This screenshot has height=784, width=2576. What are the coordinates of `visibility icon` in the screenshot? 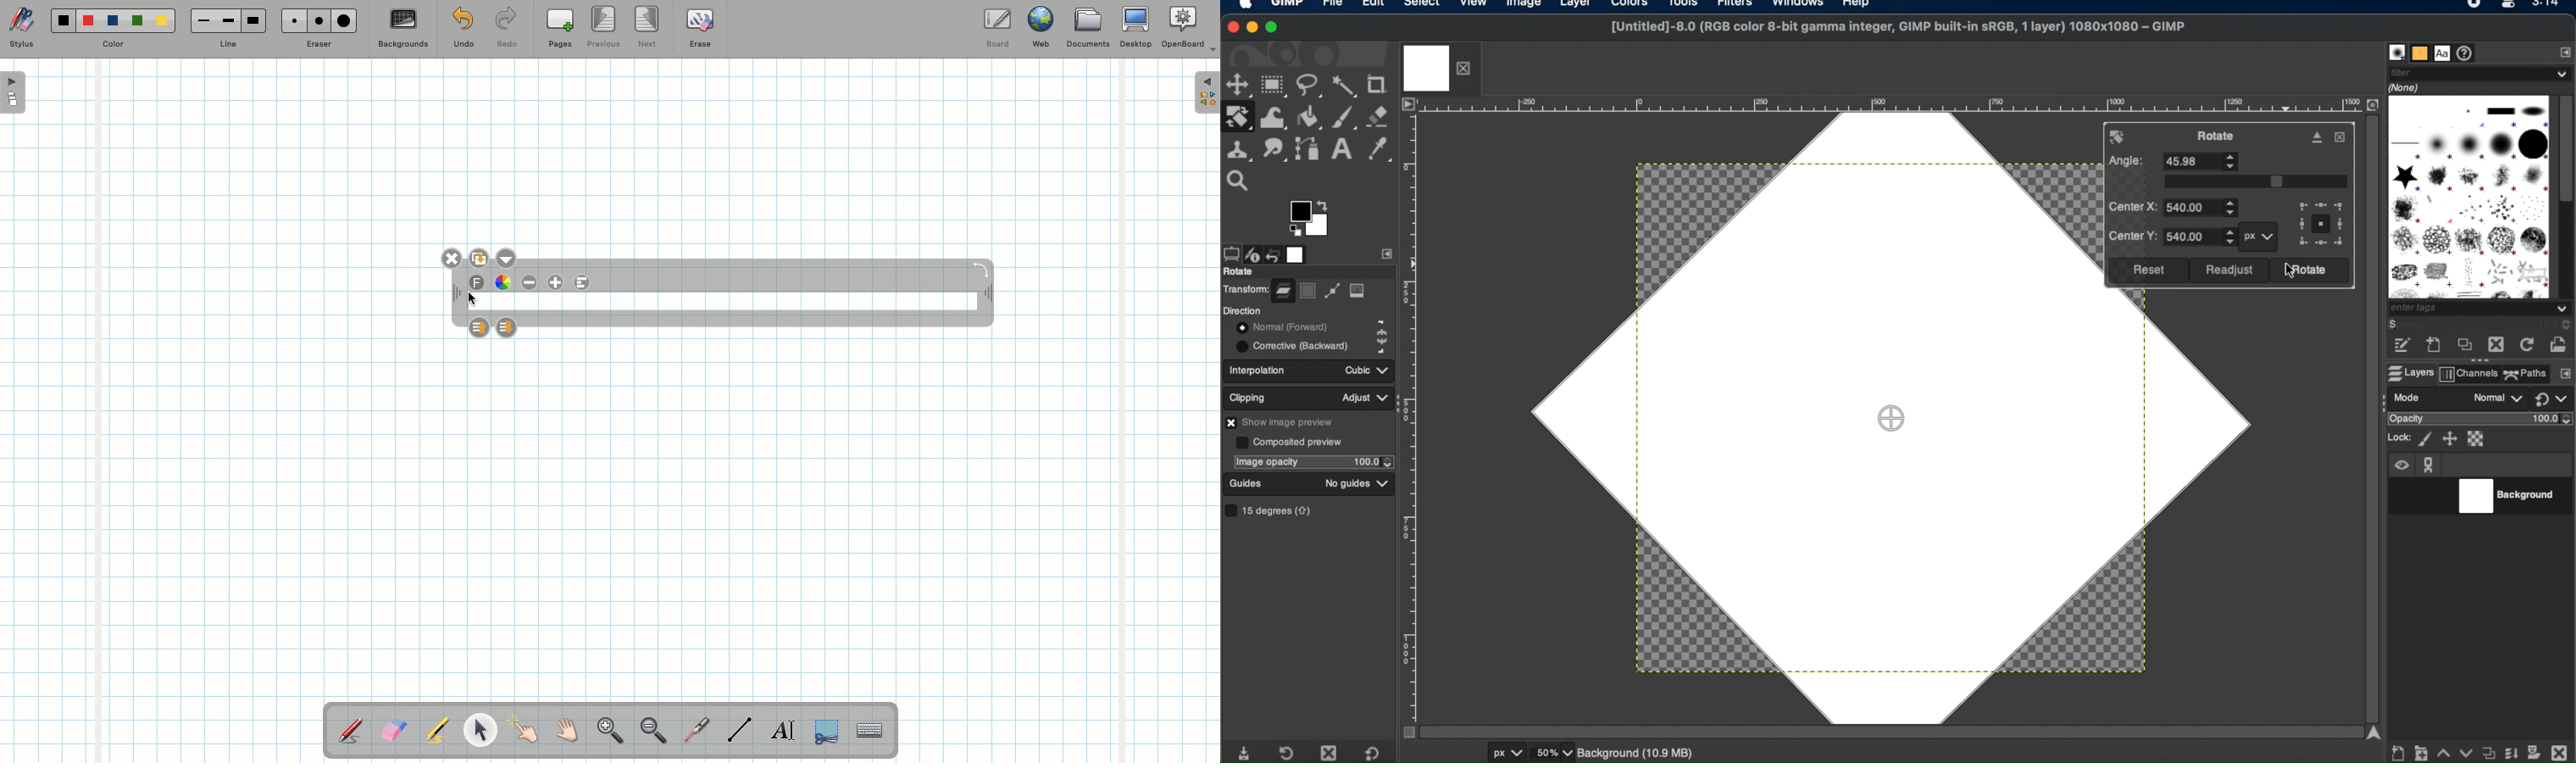 It's located at (2401, 466).